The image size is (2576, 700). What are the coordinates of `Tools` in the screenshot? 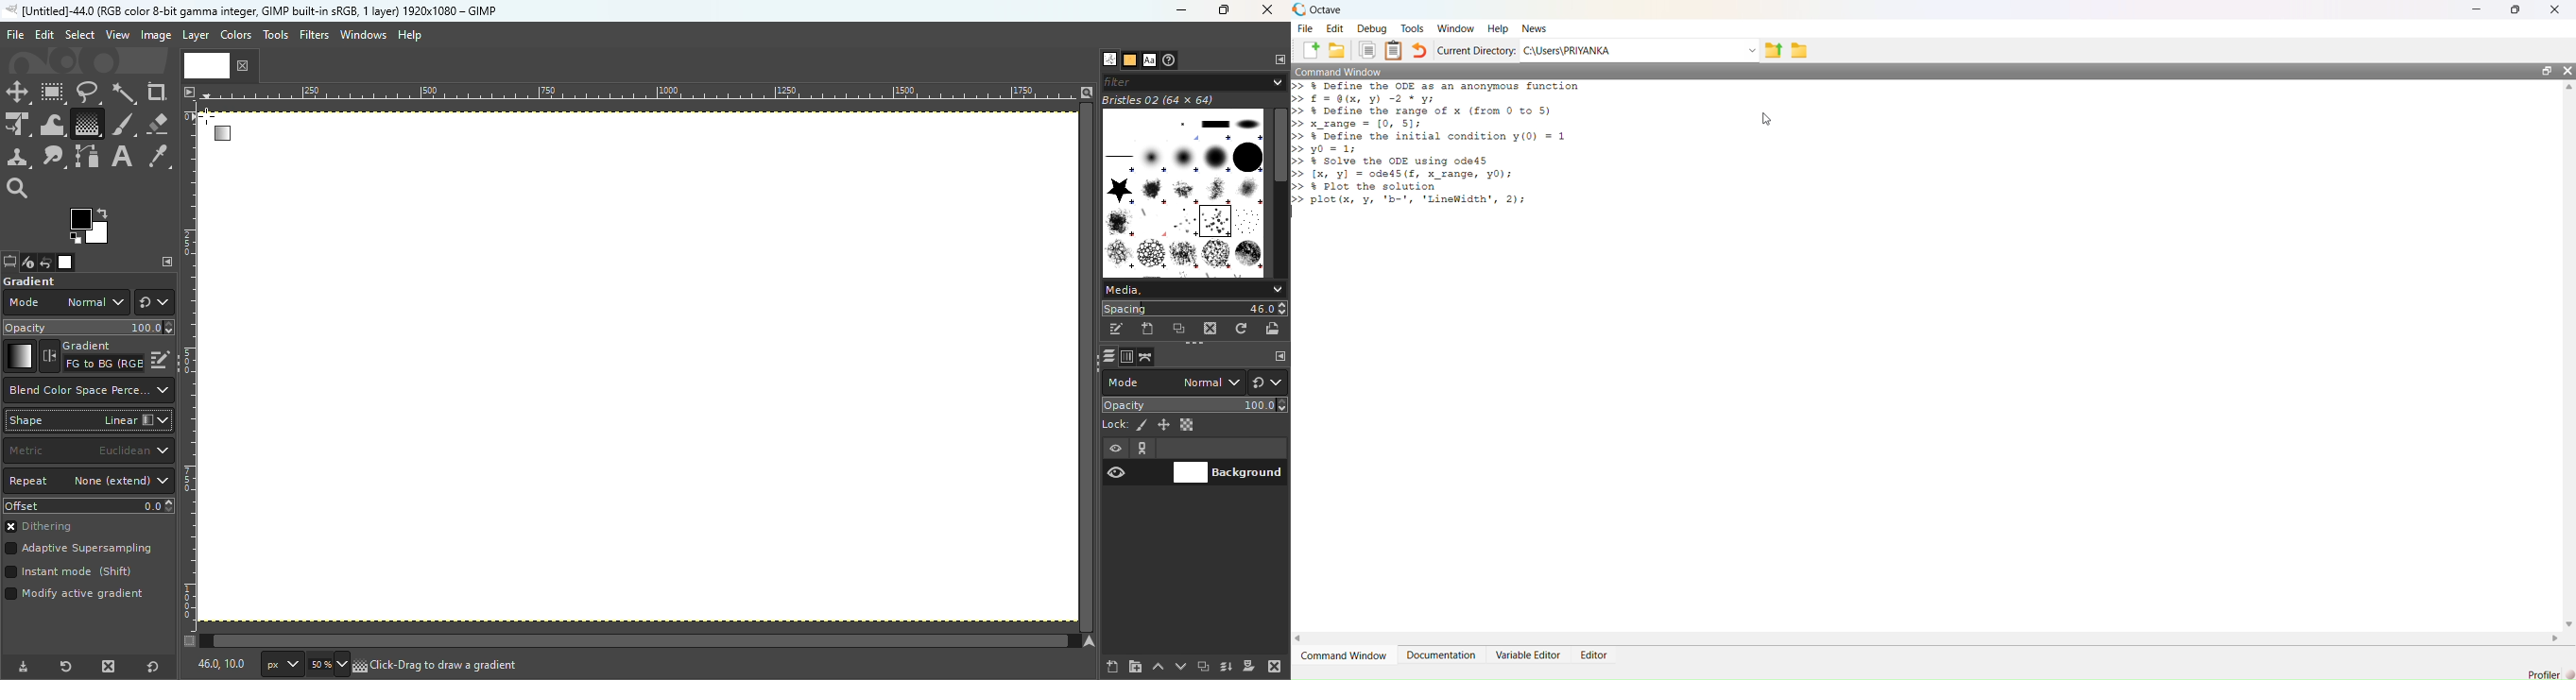 It's located at (1412, 28).